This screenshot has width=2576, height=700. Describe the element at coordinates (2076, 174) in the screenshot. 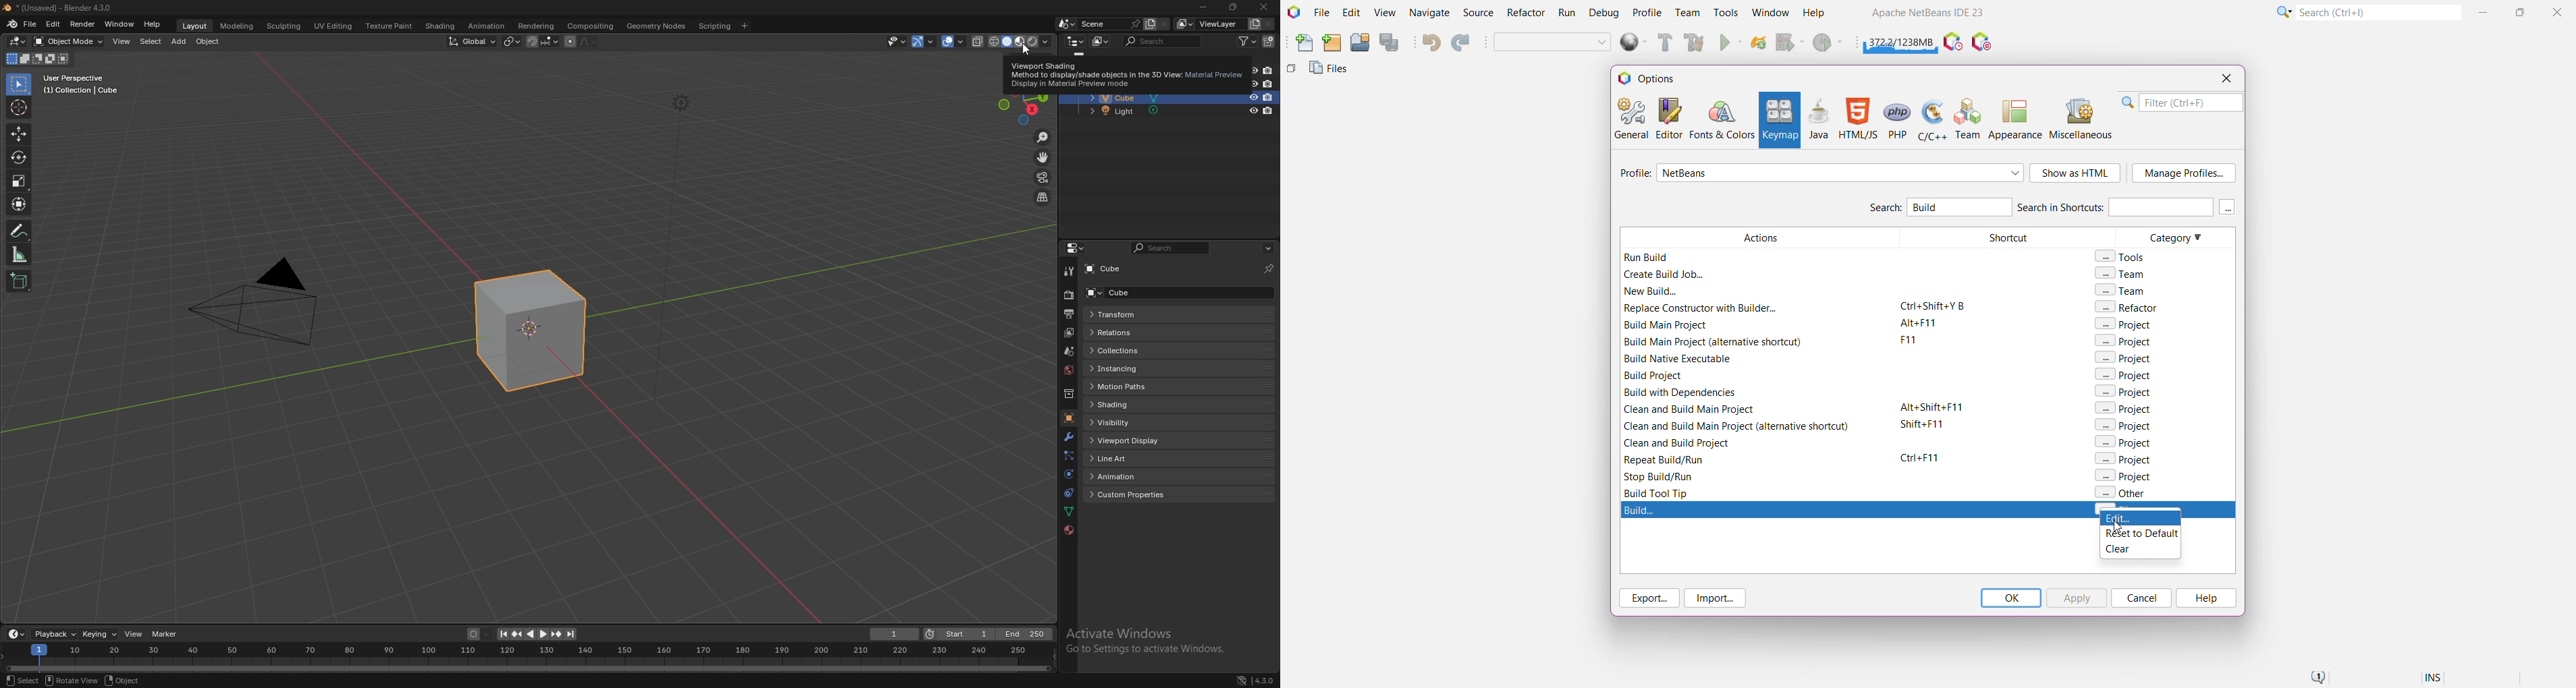

I see `Show as HTML` at that location.